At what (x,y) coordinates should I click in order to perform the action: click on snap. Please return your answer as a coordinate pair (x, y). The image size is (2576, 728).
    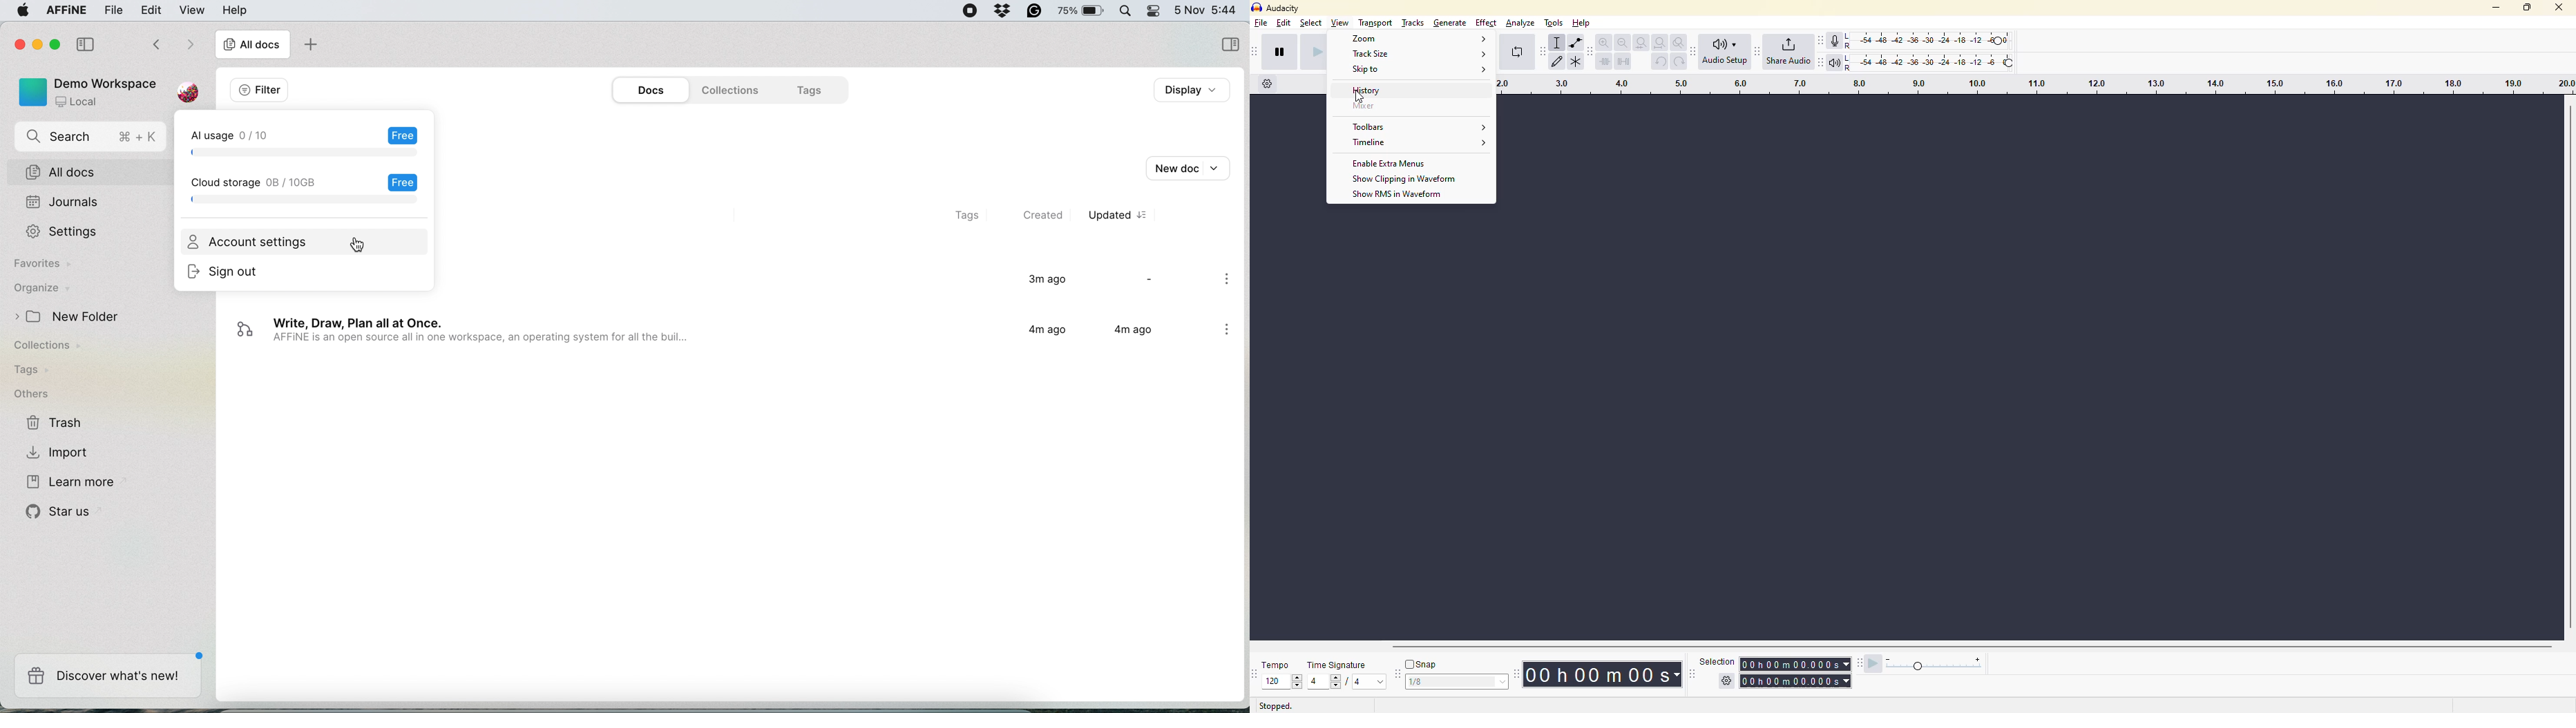
    Looking at the image, I should click on (1421, 665).